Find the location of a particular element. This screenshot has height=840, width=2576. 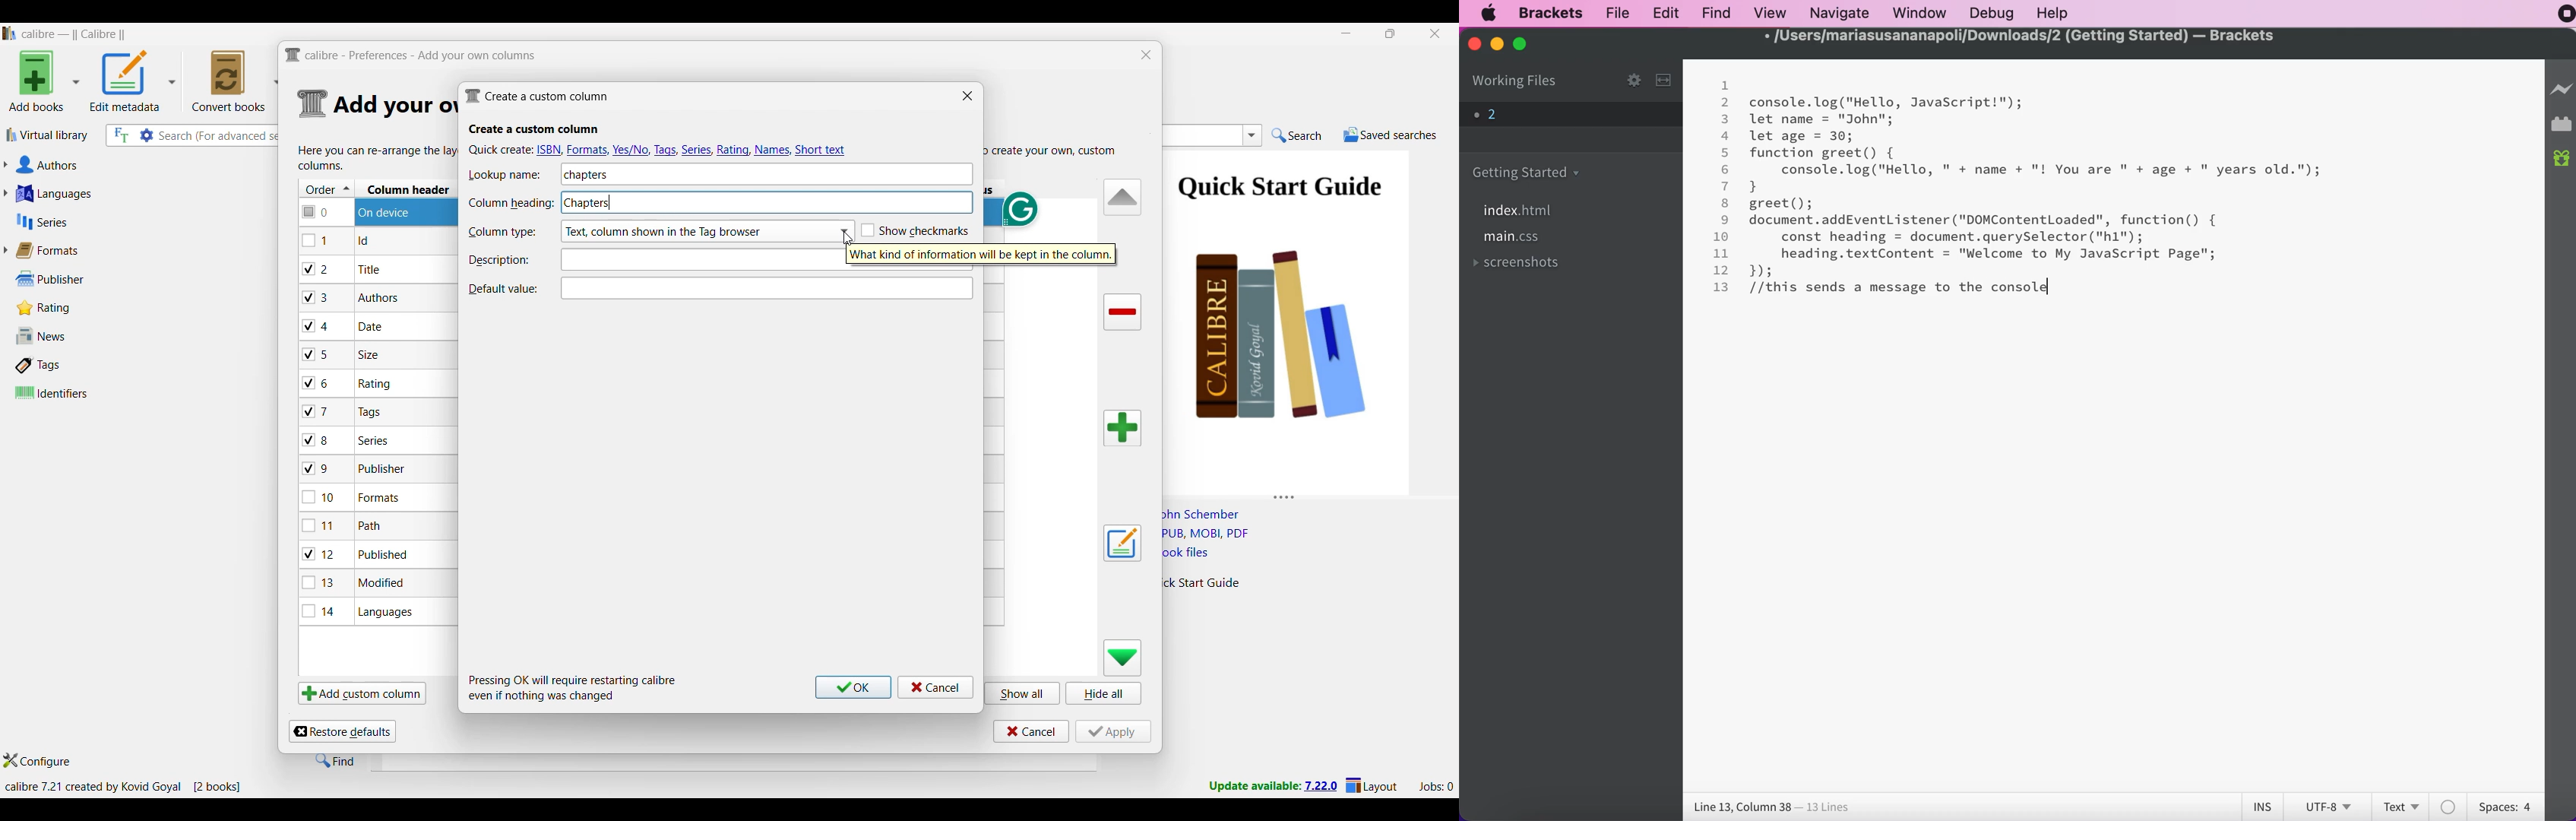

Text is located at coordinates (768, 288).